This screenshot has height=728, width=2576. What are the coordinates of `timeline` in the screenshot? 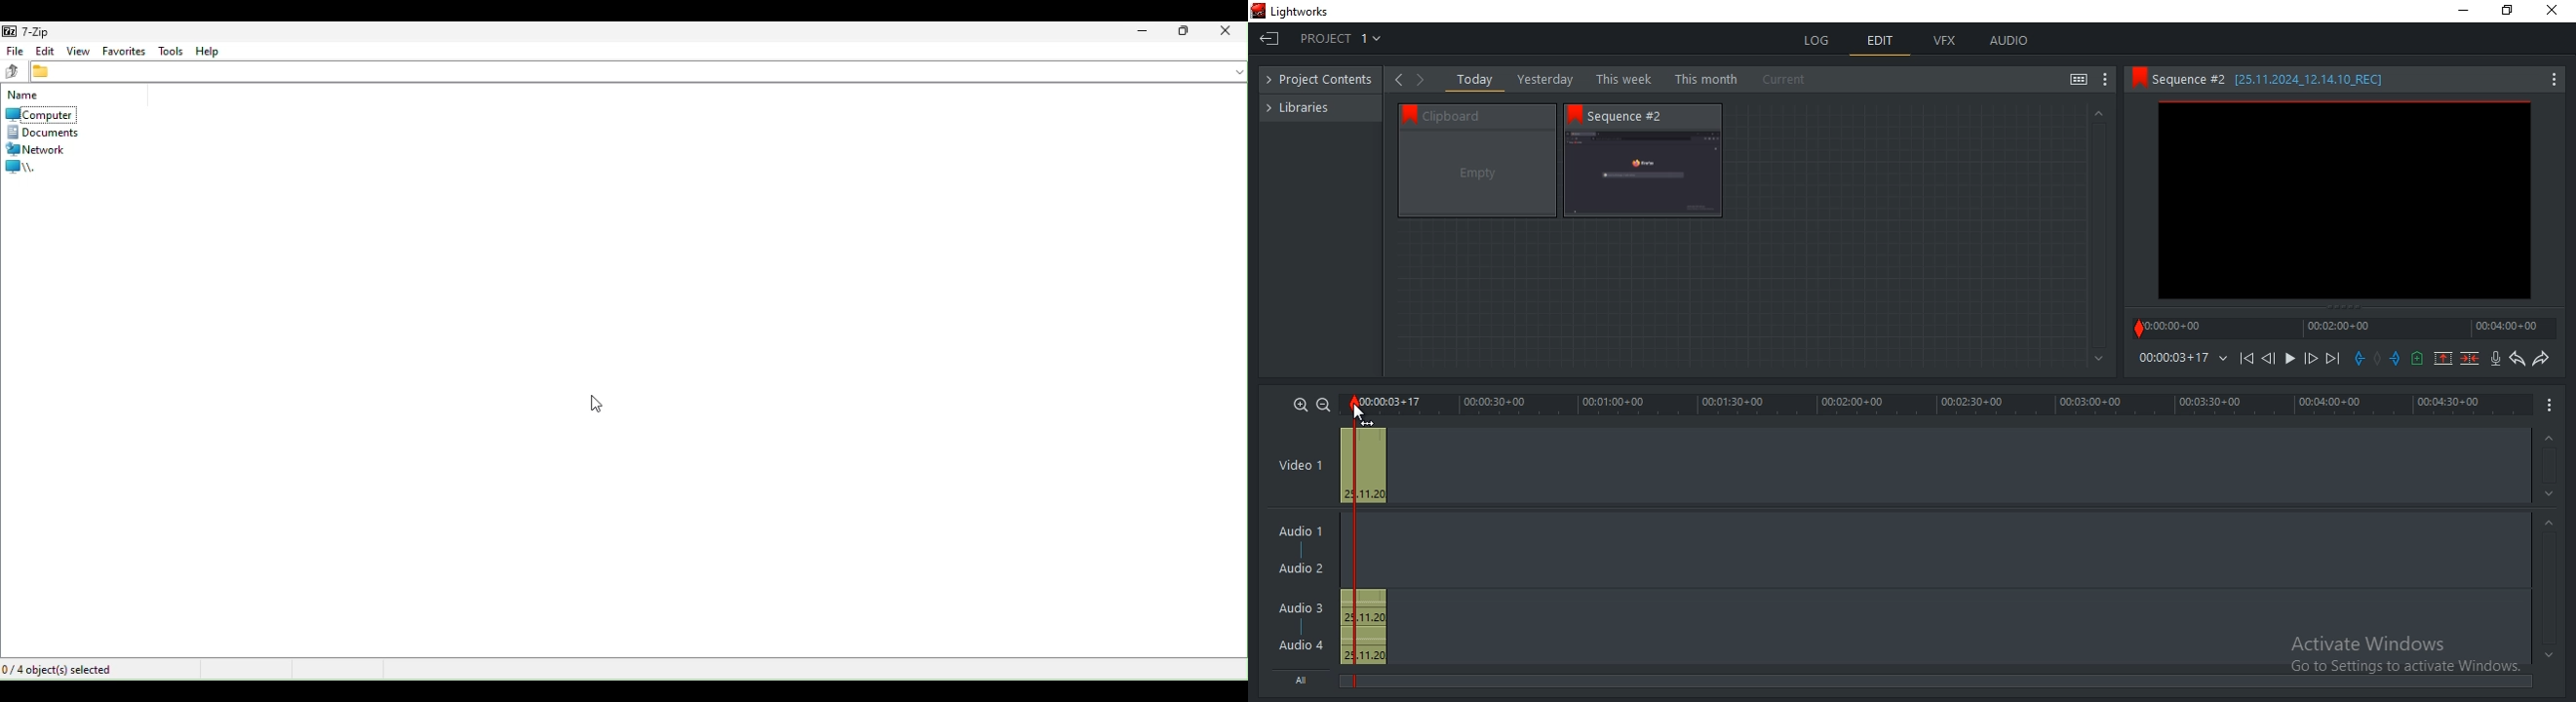 It's located at (2173, 358).